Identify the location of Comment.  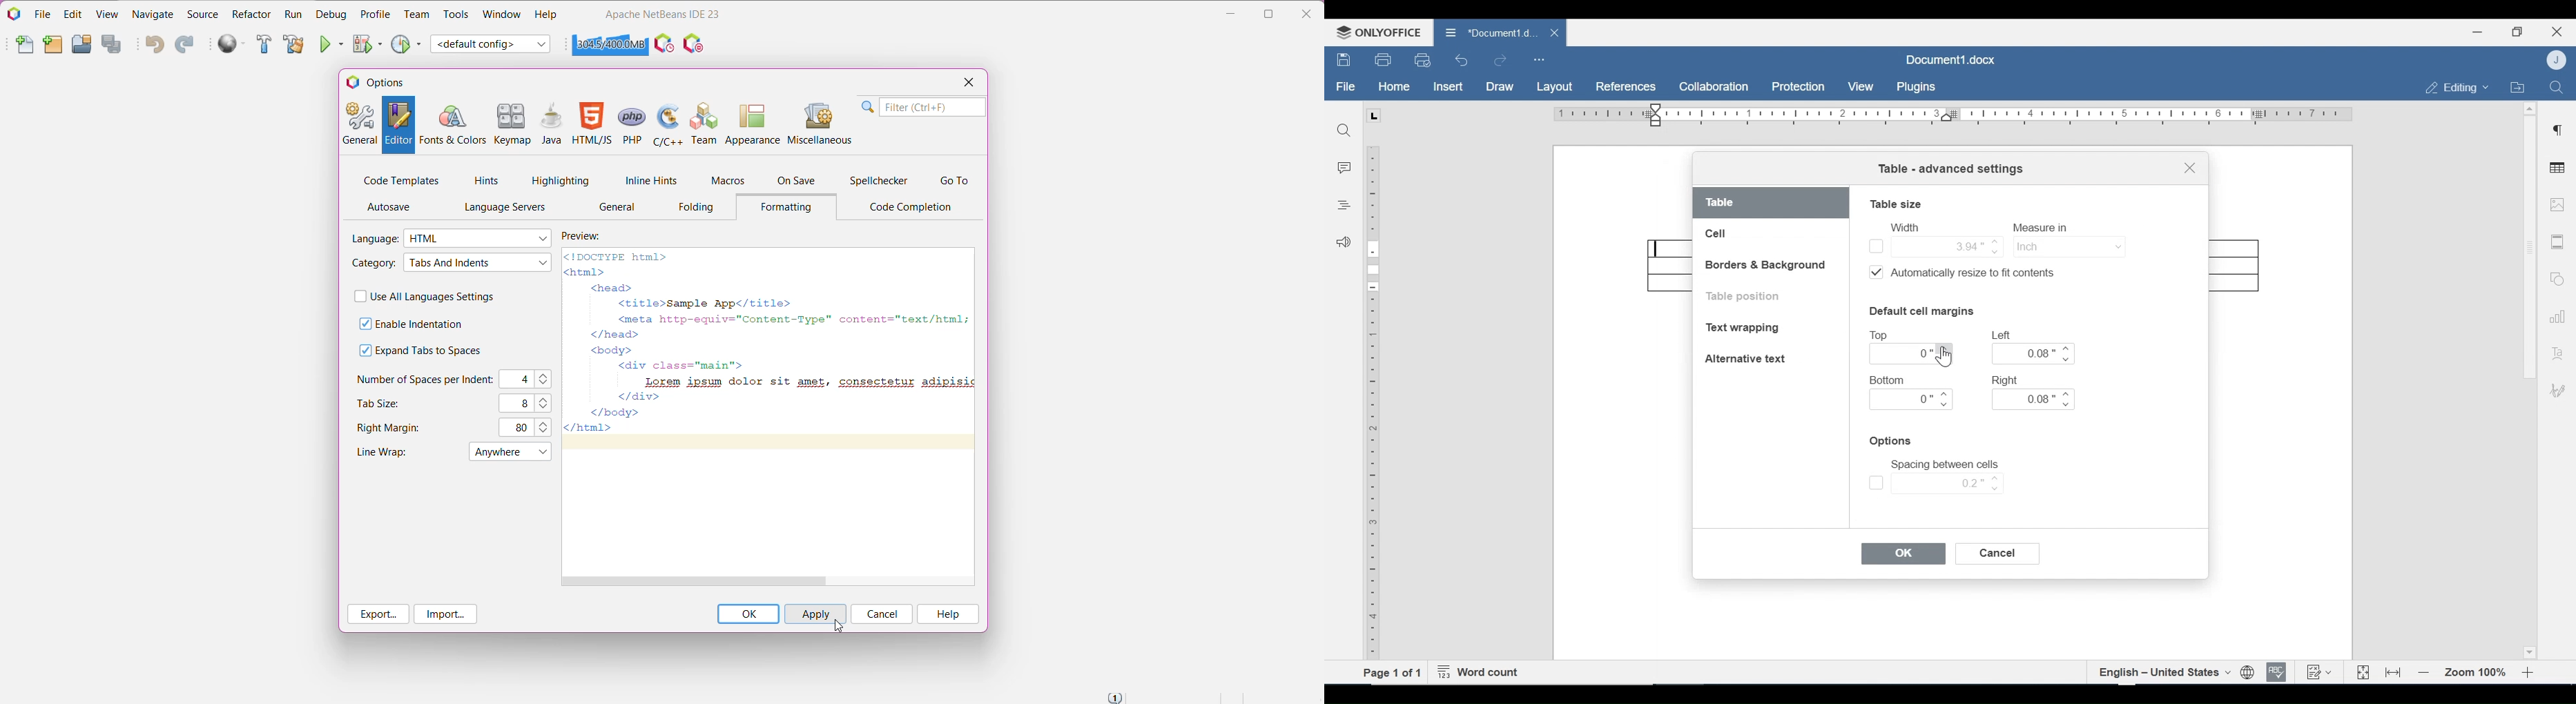
(1344, 169).